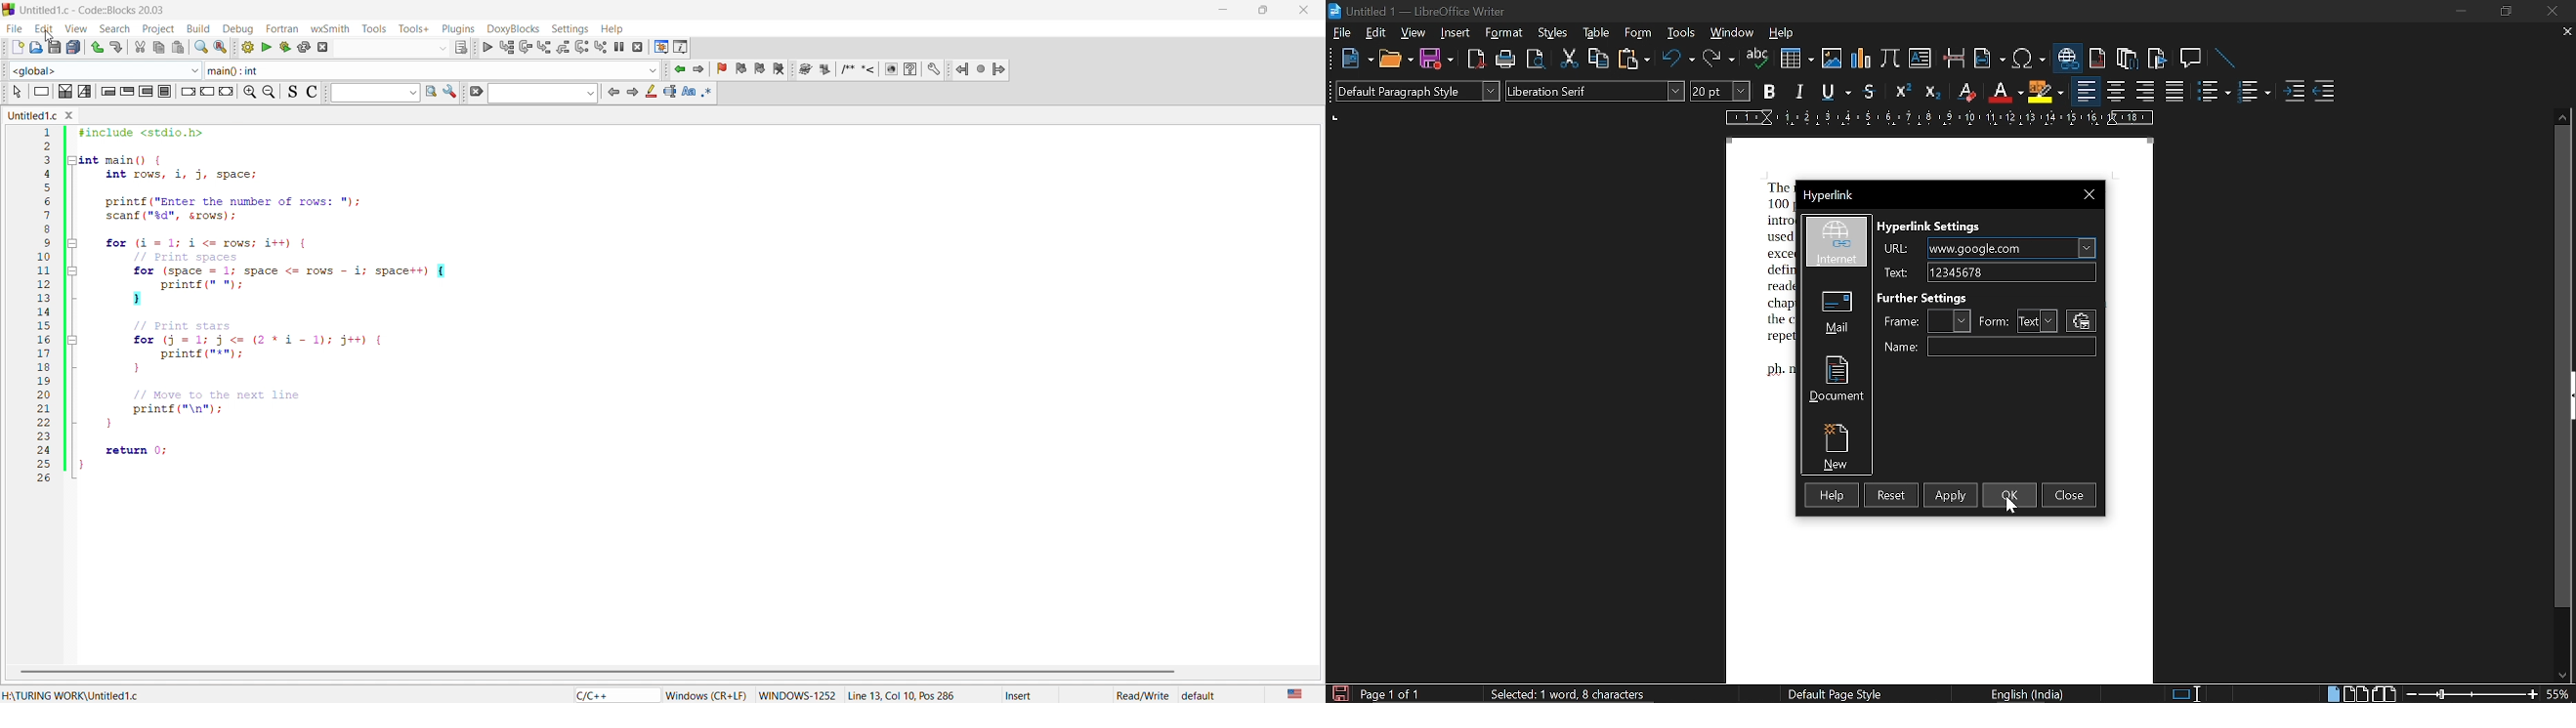  Describe the element at coordinates (1927, 297) in the screenshot. I see `further settings` at that location.